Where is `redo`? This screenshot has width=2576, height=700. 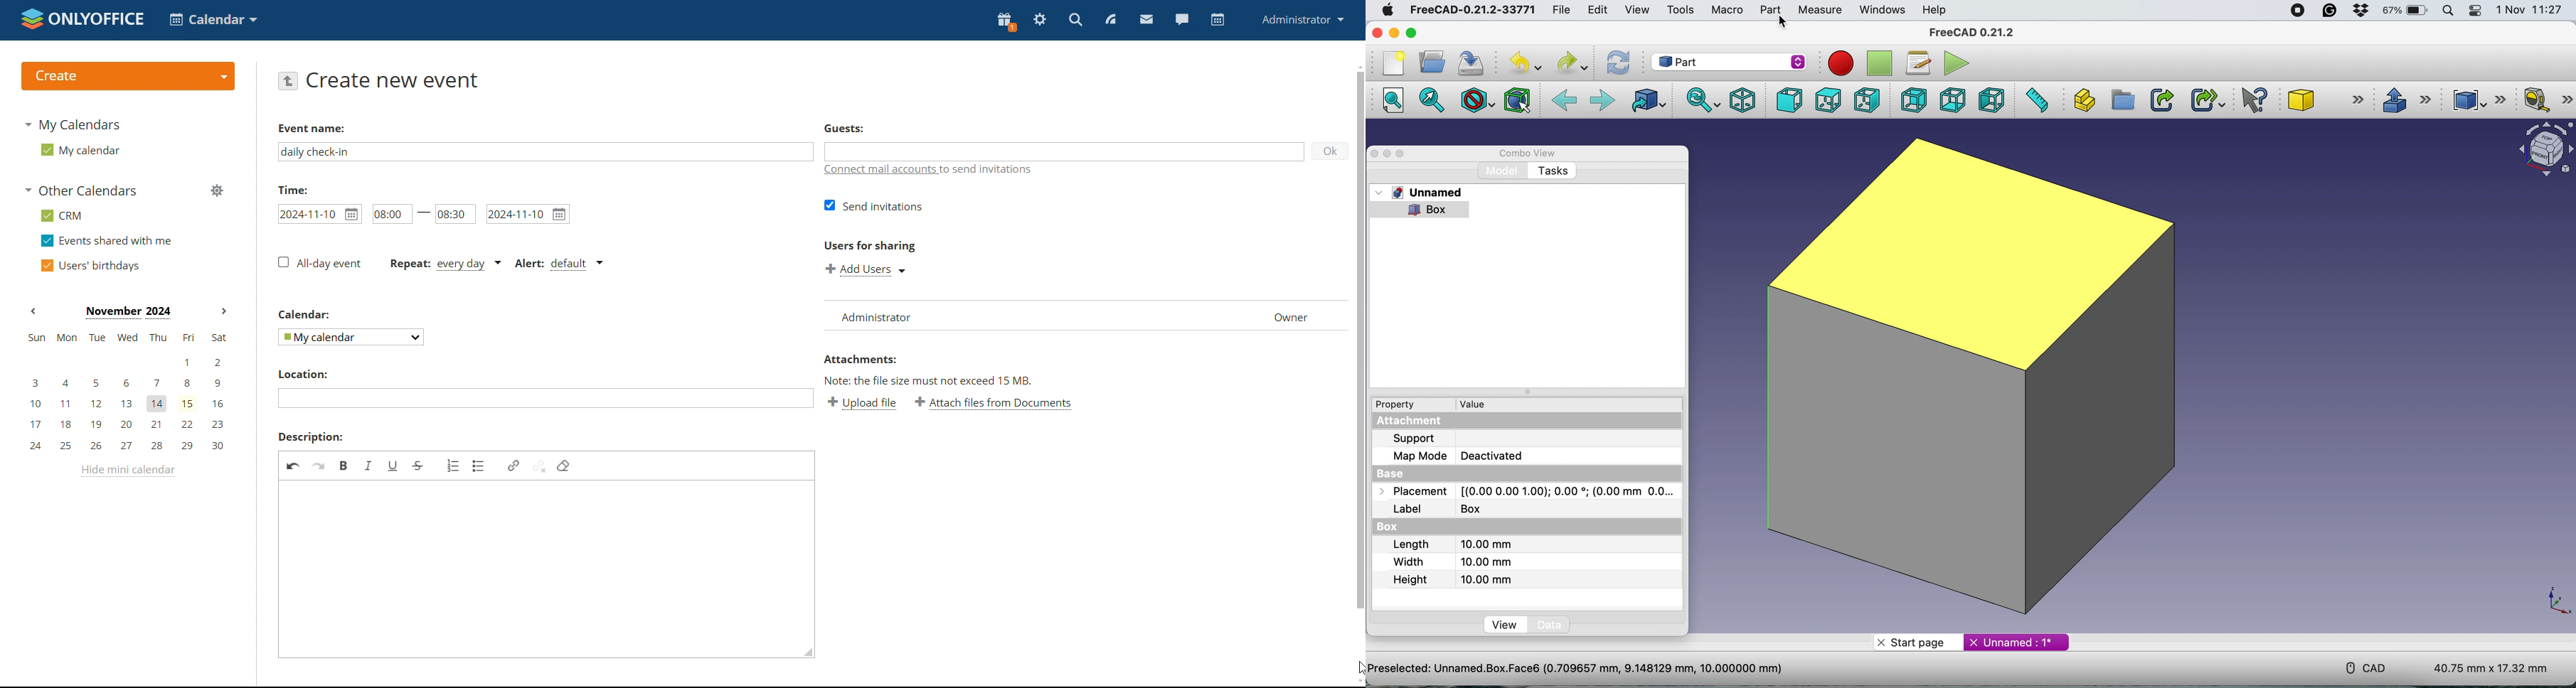 redo is located at coordinates (1566, 63).